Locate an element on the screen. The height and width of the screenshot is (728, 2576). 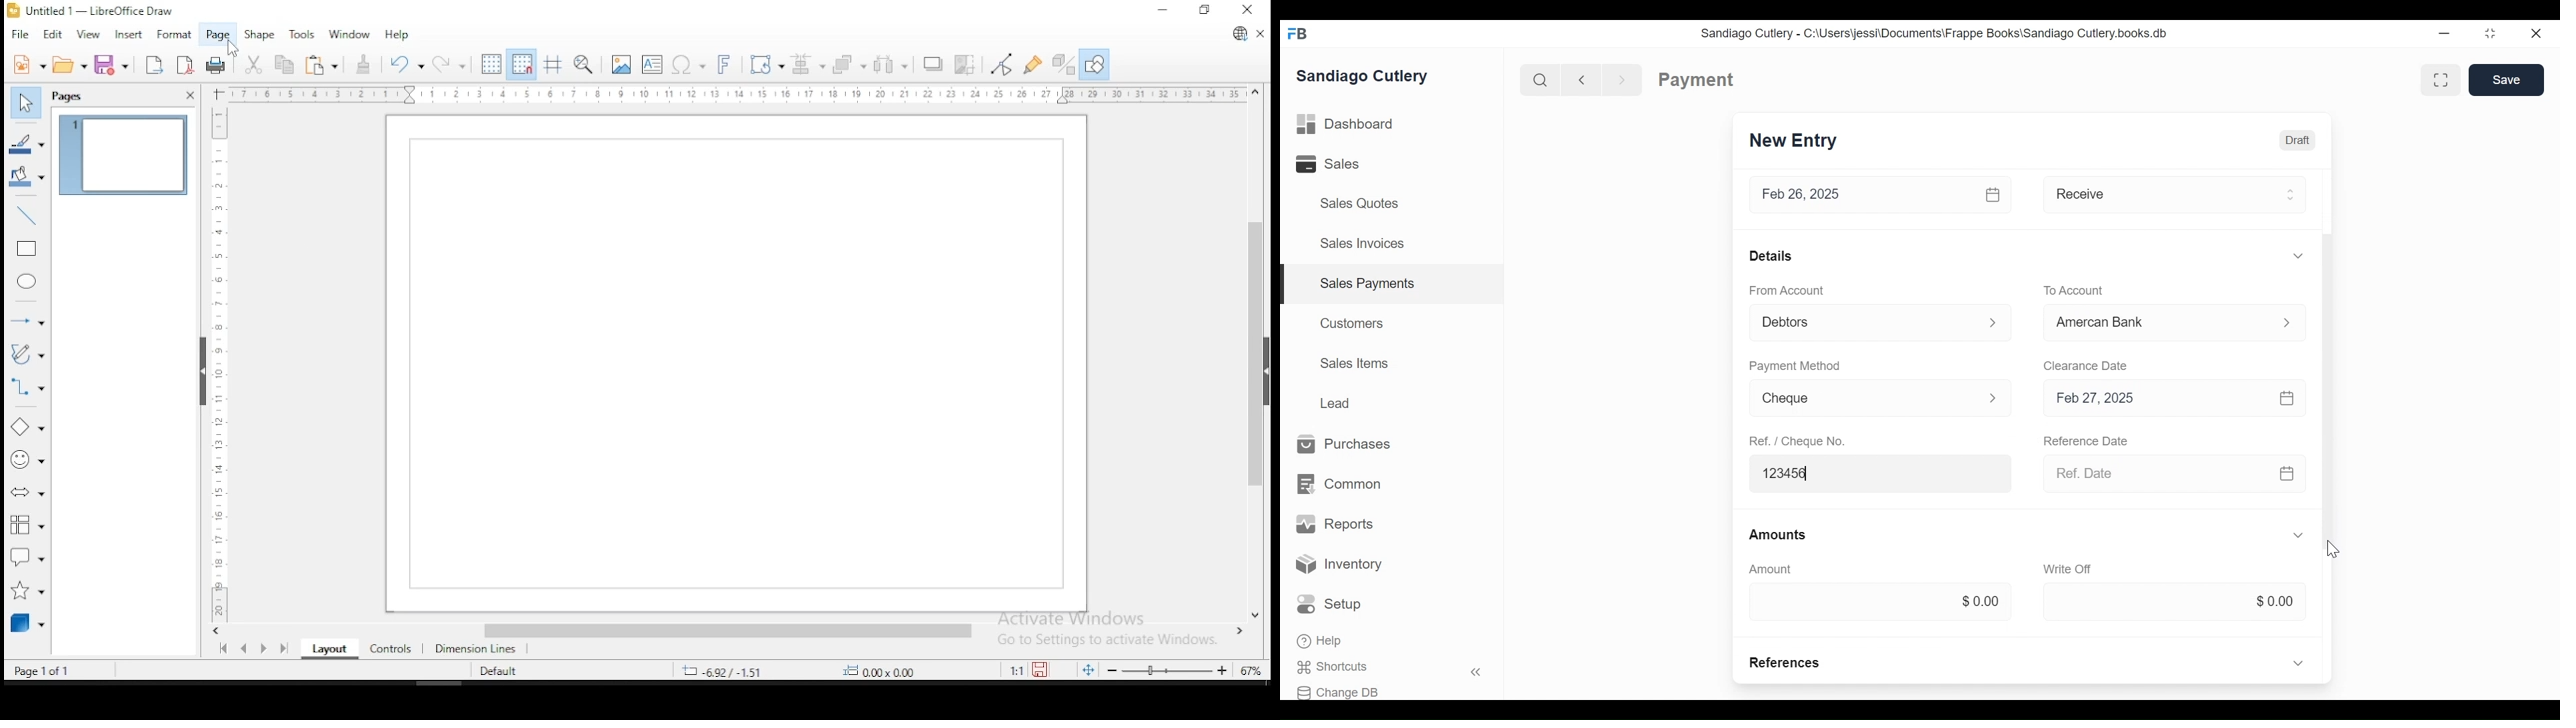
Dashboard is located at coordinates (1345, 125).